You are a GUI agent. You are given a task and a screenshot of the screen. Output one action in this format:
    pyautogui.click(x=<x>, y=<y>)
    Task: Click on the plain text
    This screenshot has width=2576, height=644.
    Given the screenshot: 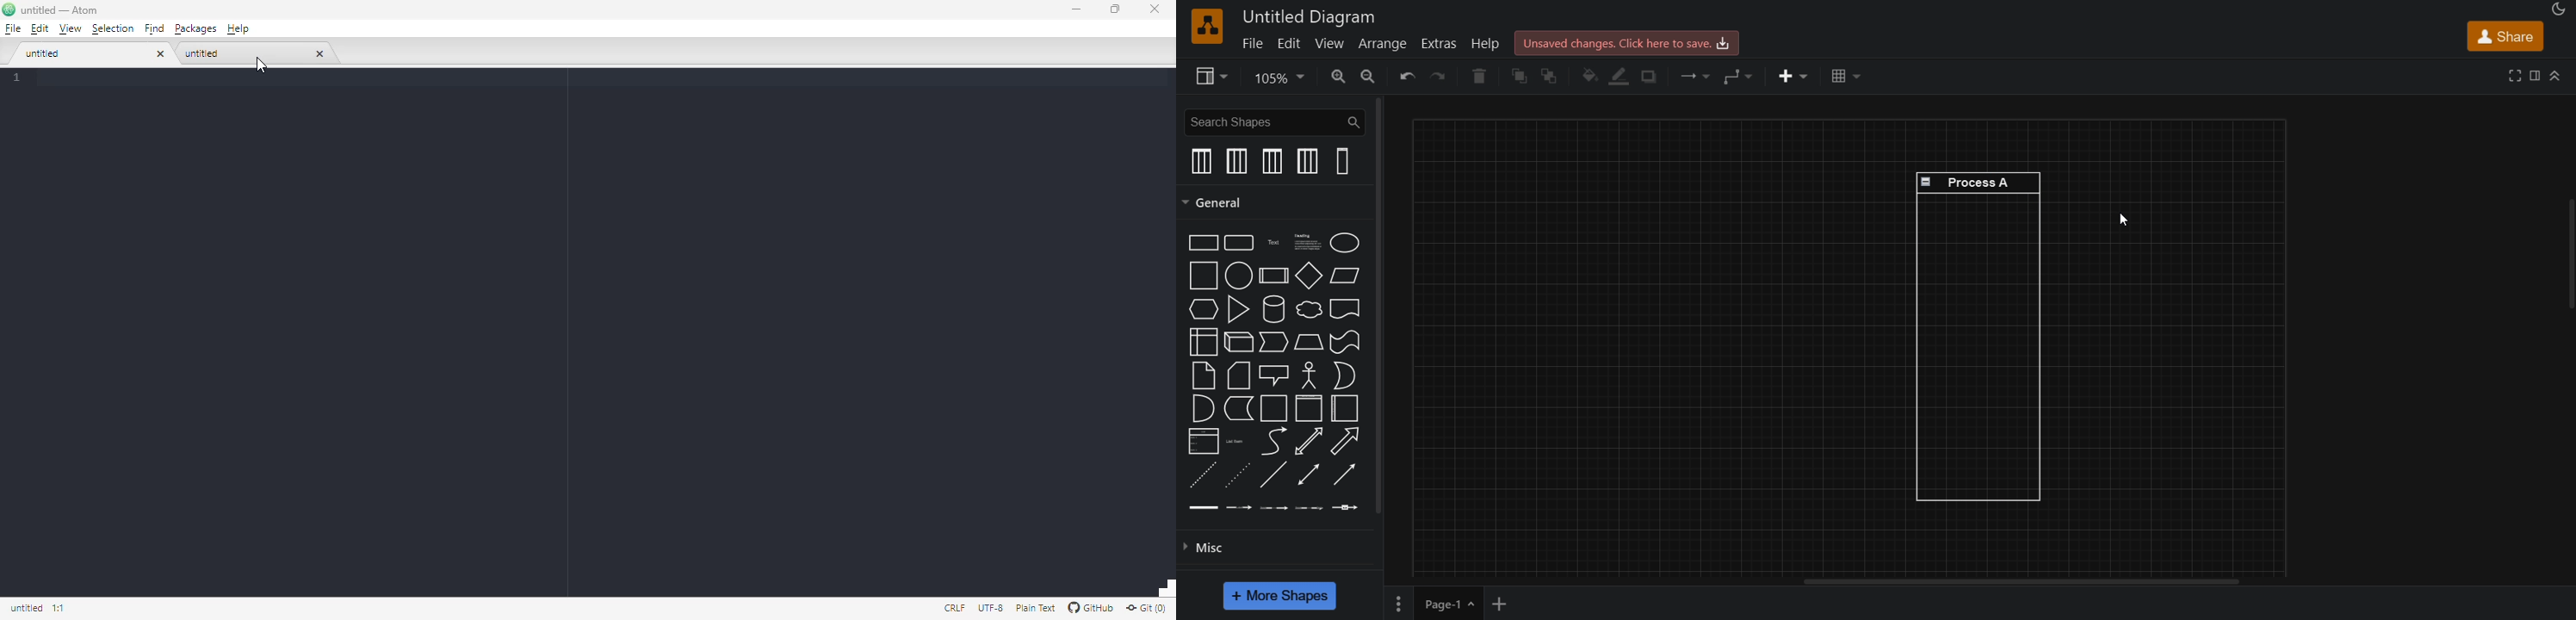 What is the action you would take?
    pyautogui.click(x=1035, y=608)
    